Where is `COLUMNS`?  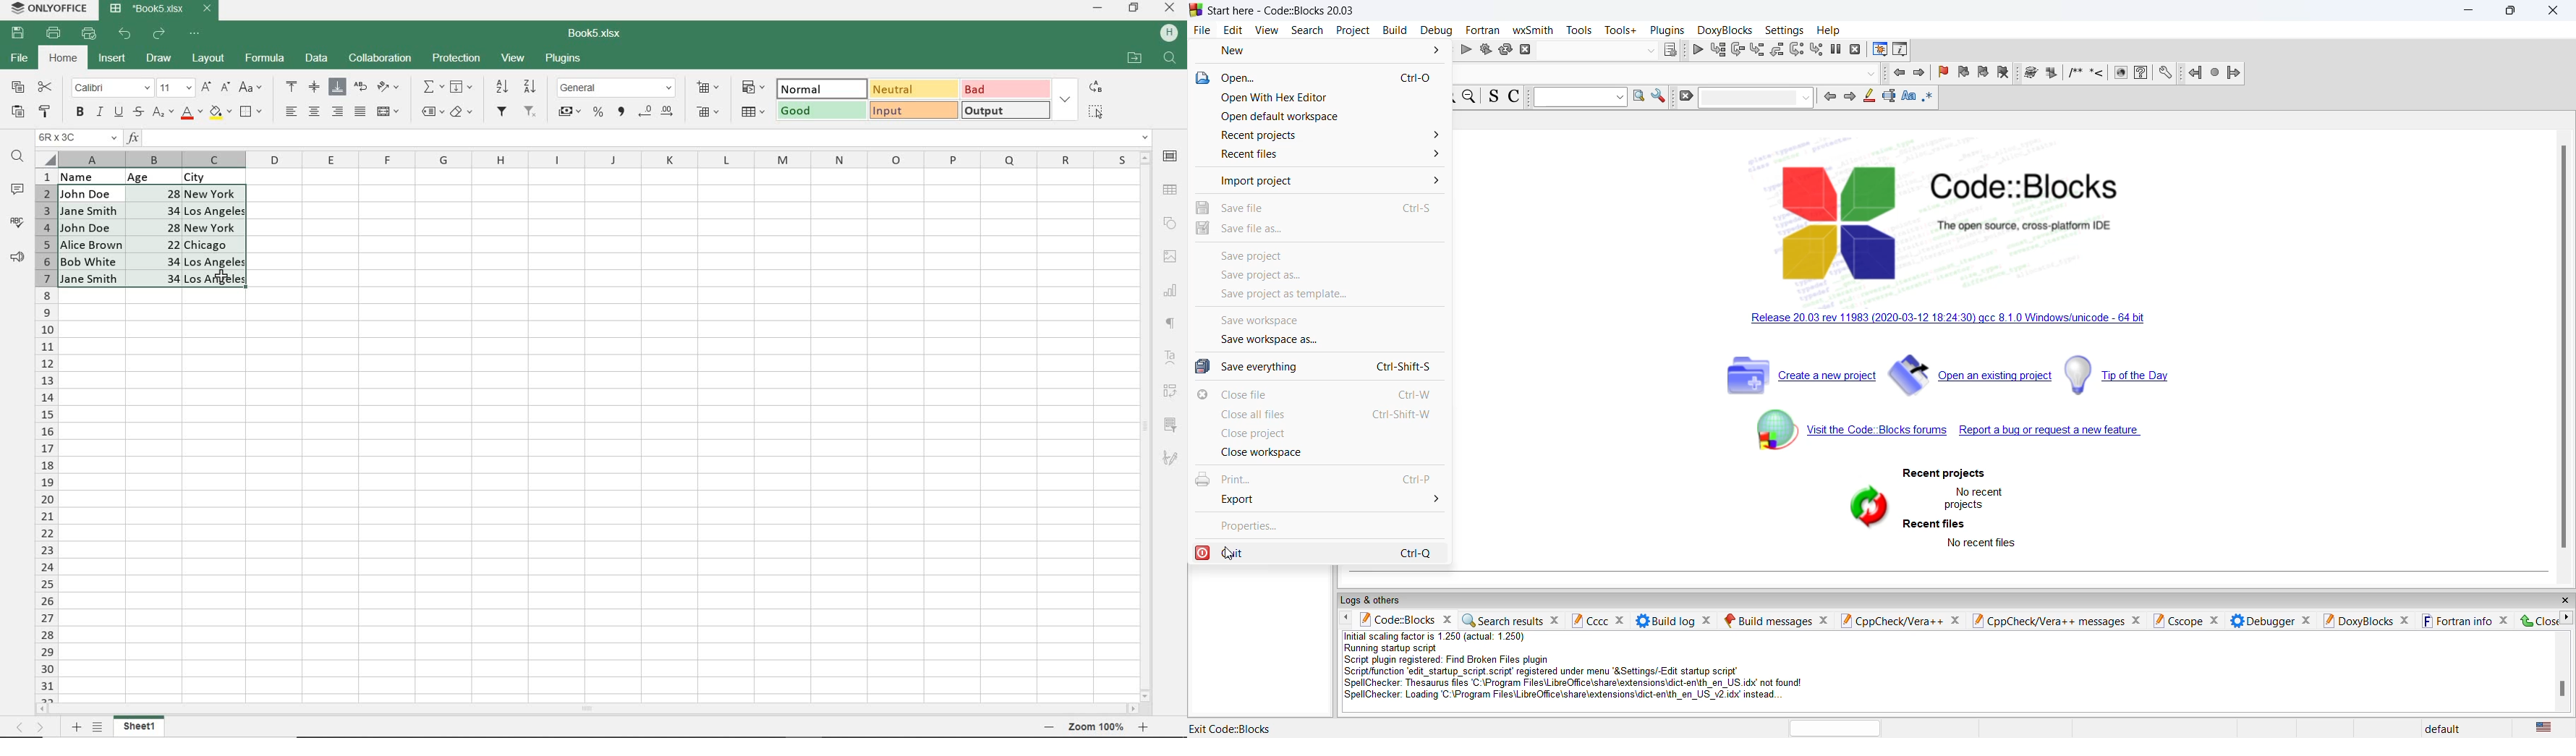
COLUMNS is located at coordinates (596, 159).